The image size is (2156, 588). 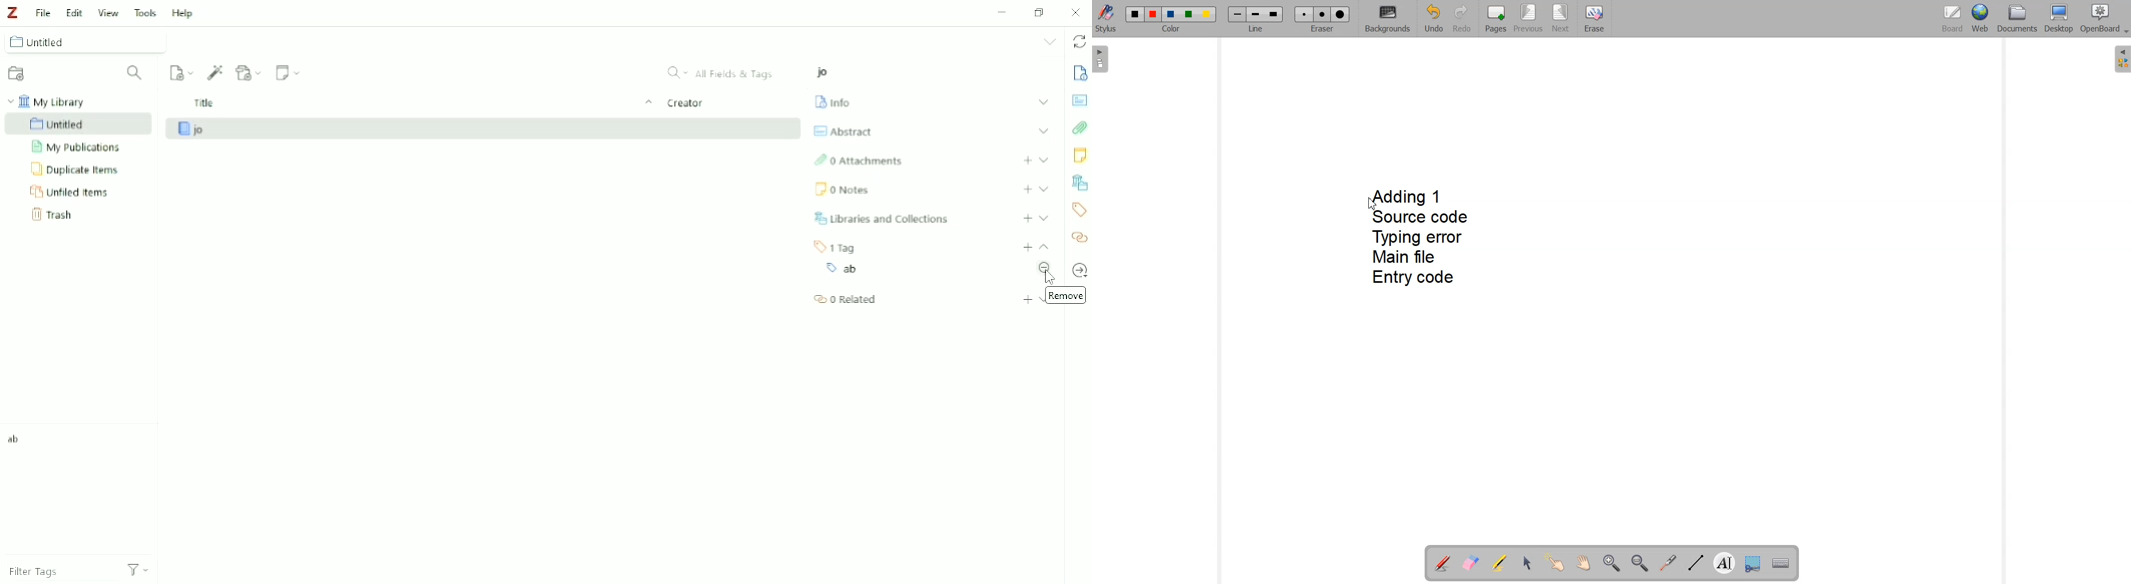 I want to click on Libraries and Collections, so click(x=1079, y=184).